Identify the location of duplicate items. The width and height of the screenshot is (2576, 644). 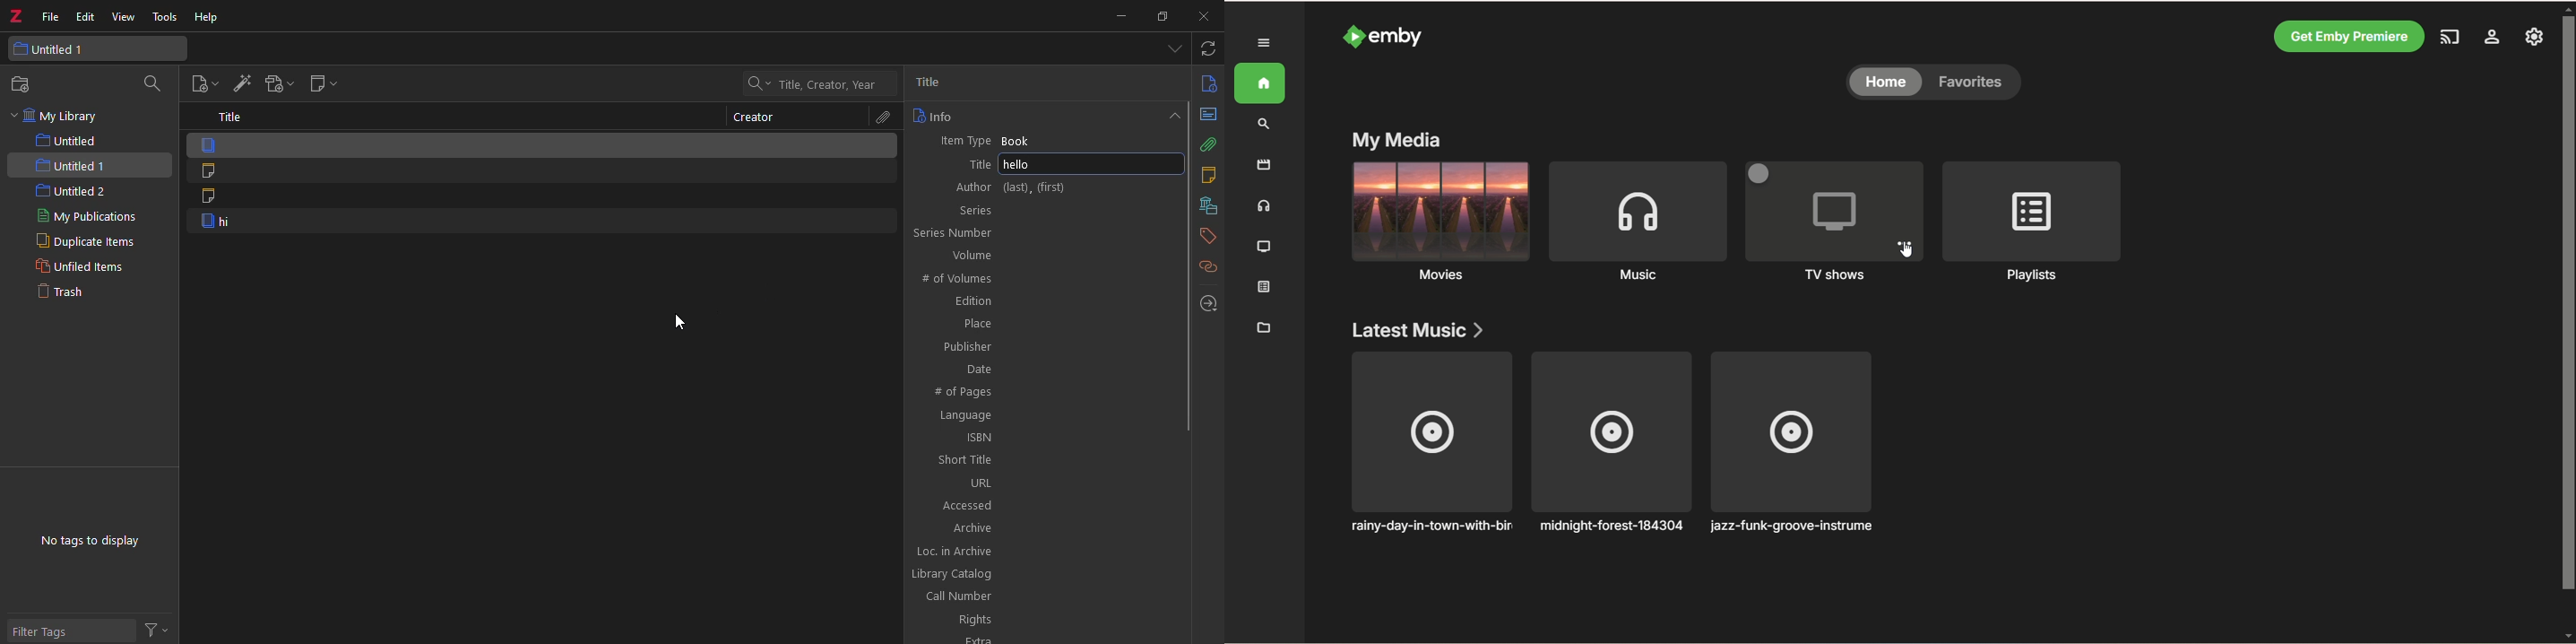
(91, 243).